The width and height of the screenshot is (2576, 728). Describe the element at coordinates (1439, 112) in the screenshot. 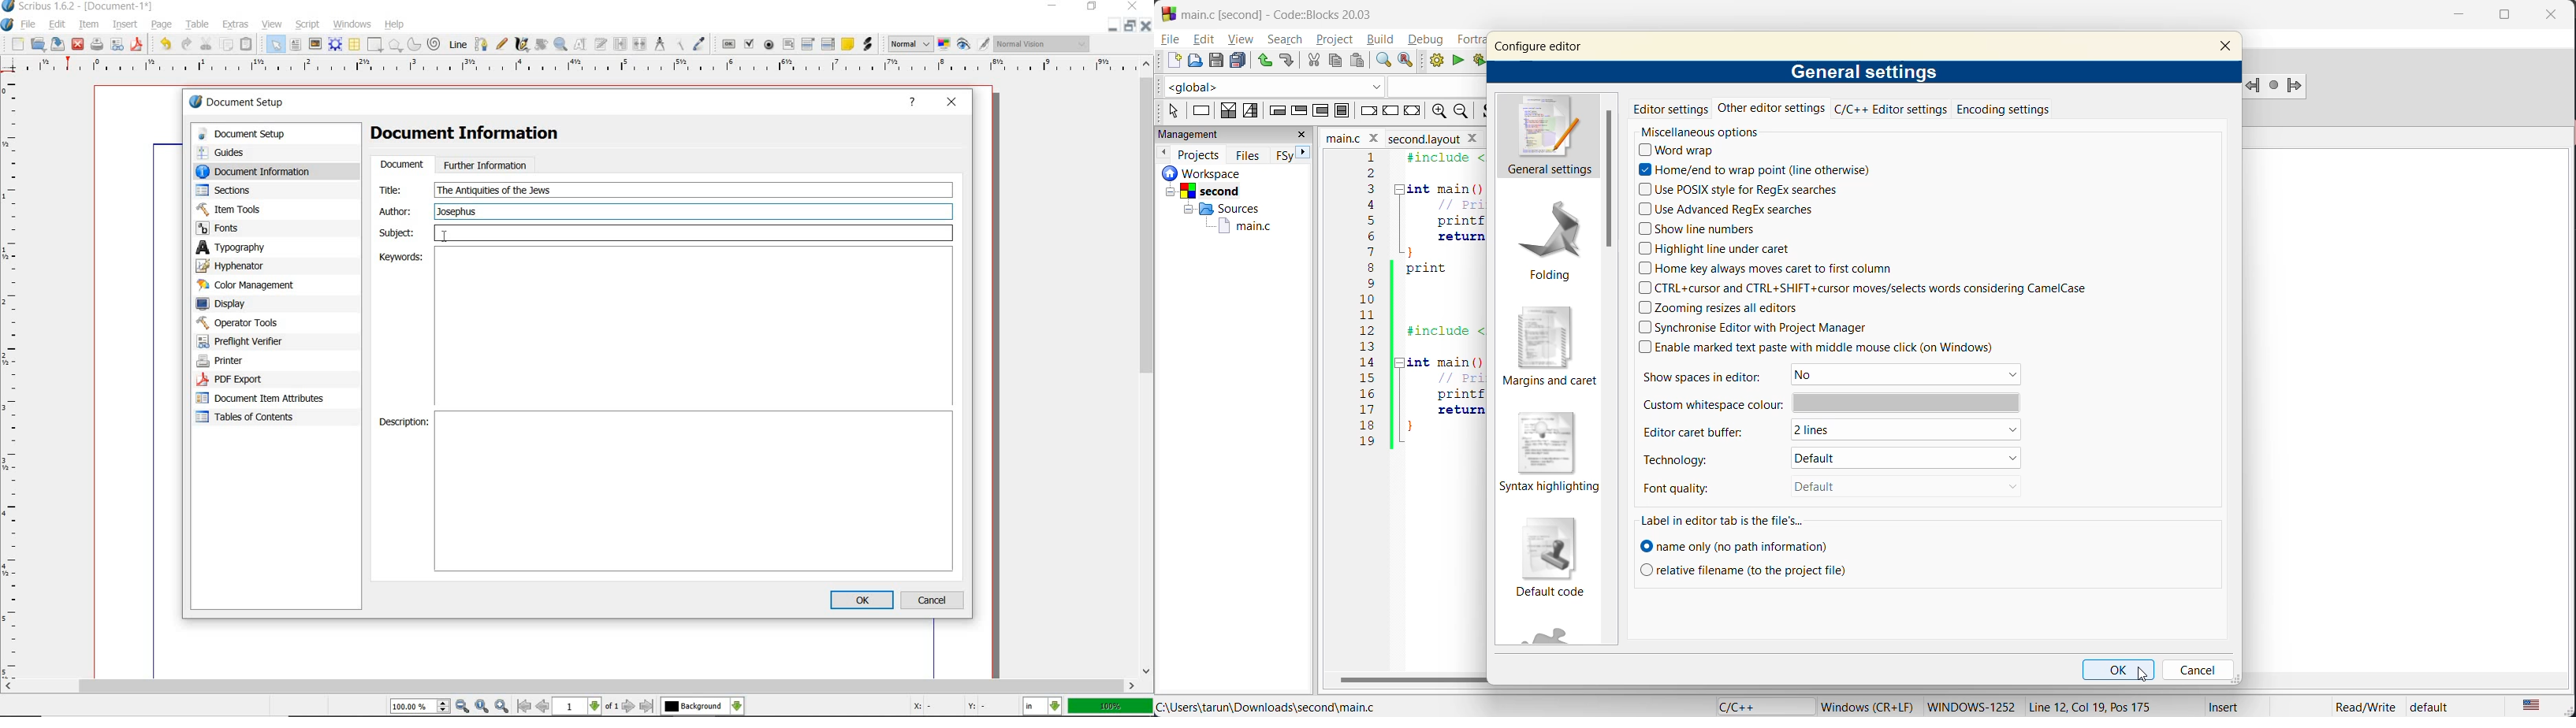

I see `zoom in` at that location.